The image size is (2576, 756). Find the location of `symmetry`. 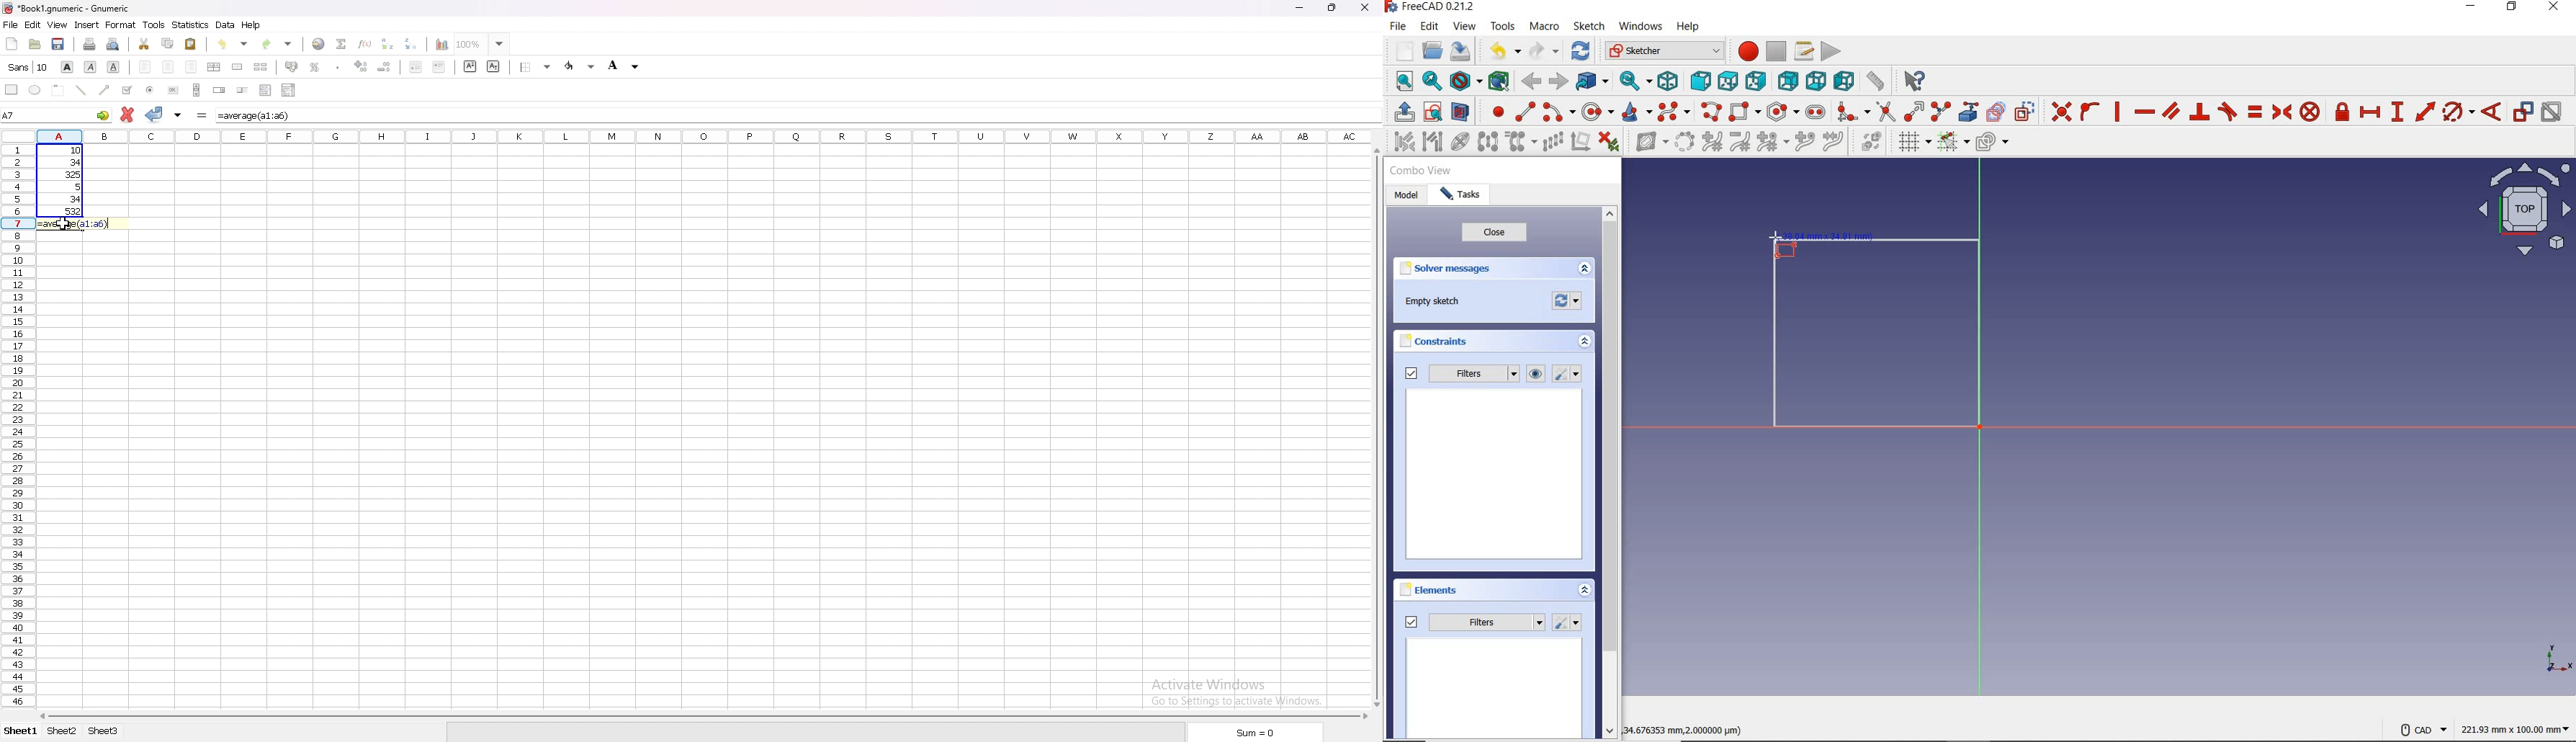

symmetry is located at coordinates (1487, 141).